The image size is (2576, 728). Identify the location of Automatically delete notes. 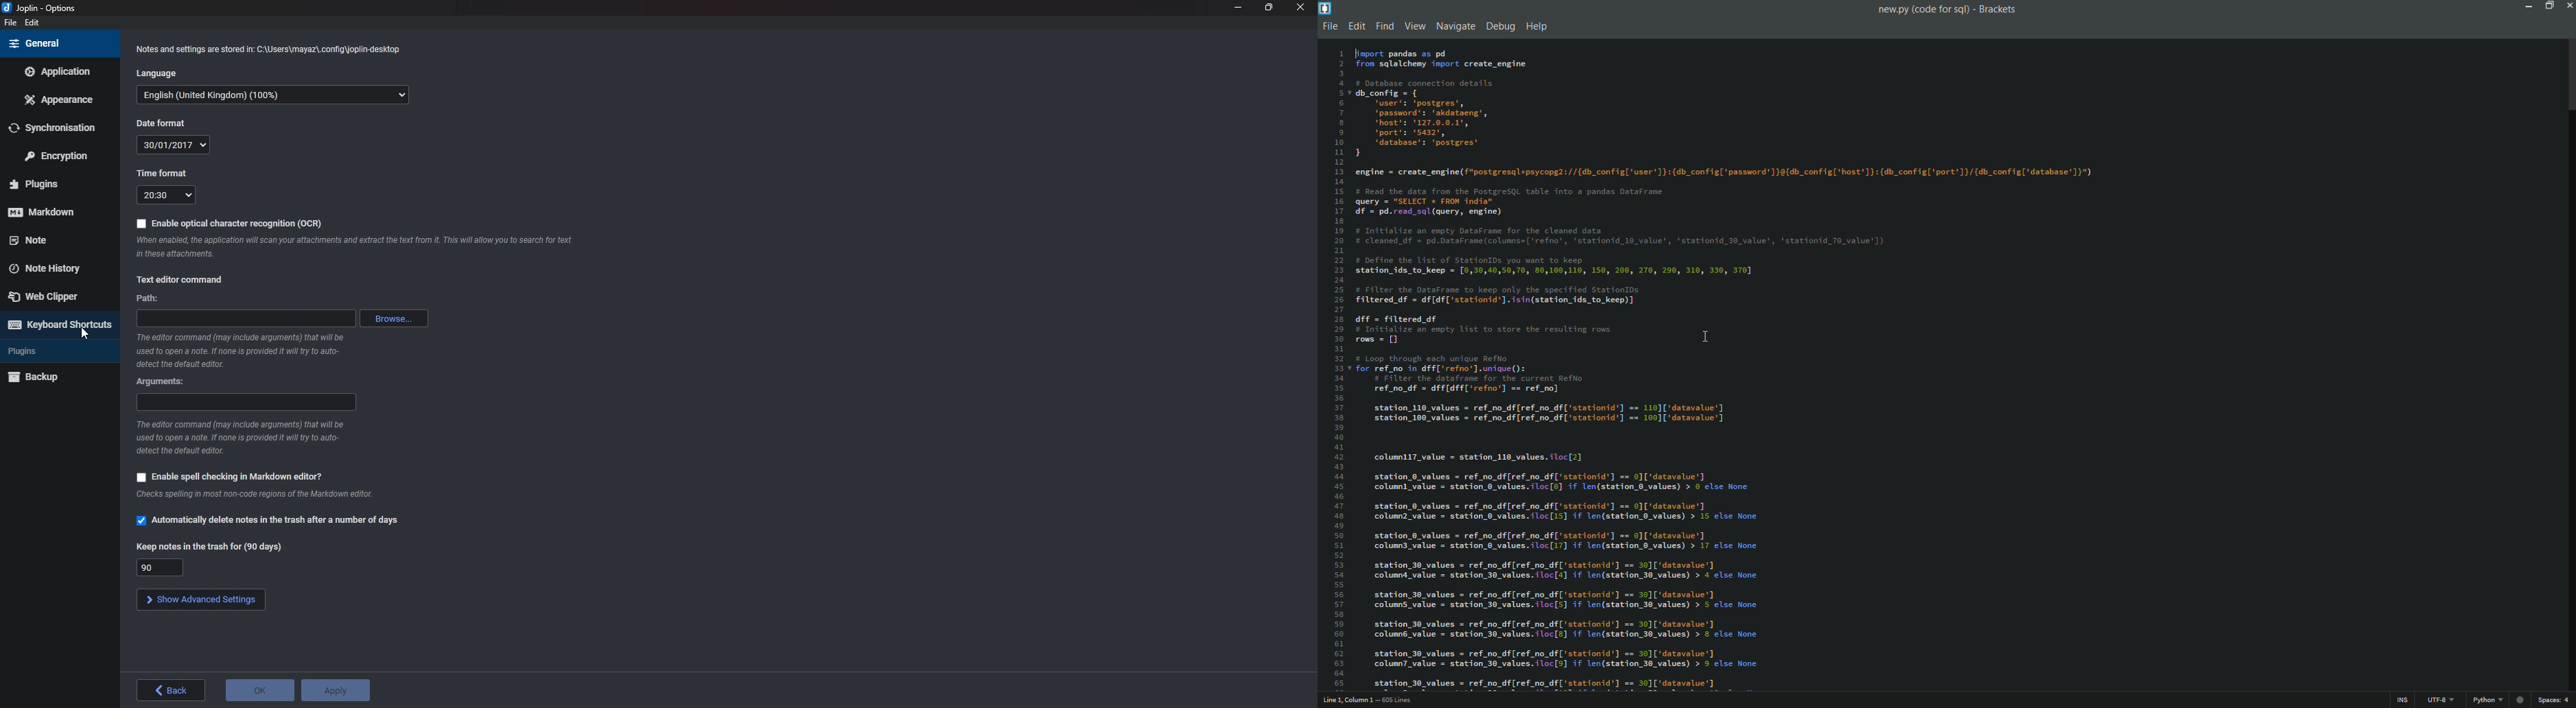
(270, 521).